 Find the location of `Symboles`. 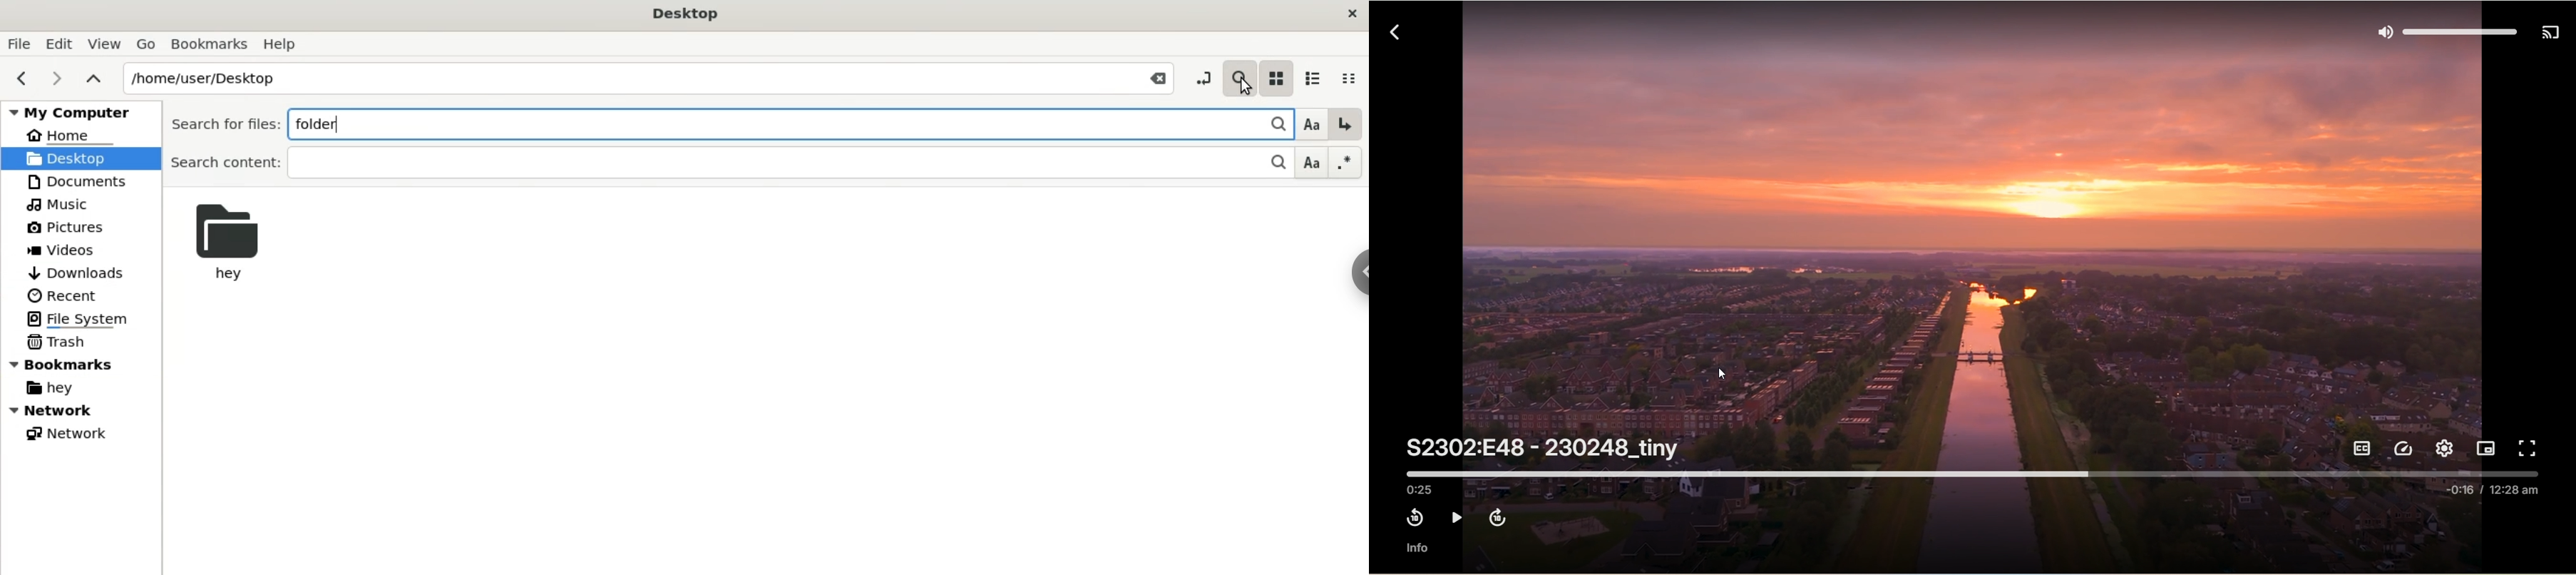

Symboles is located at coordinates (1346, 162).